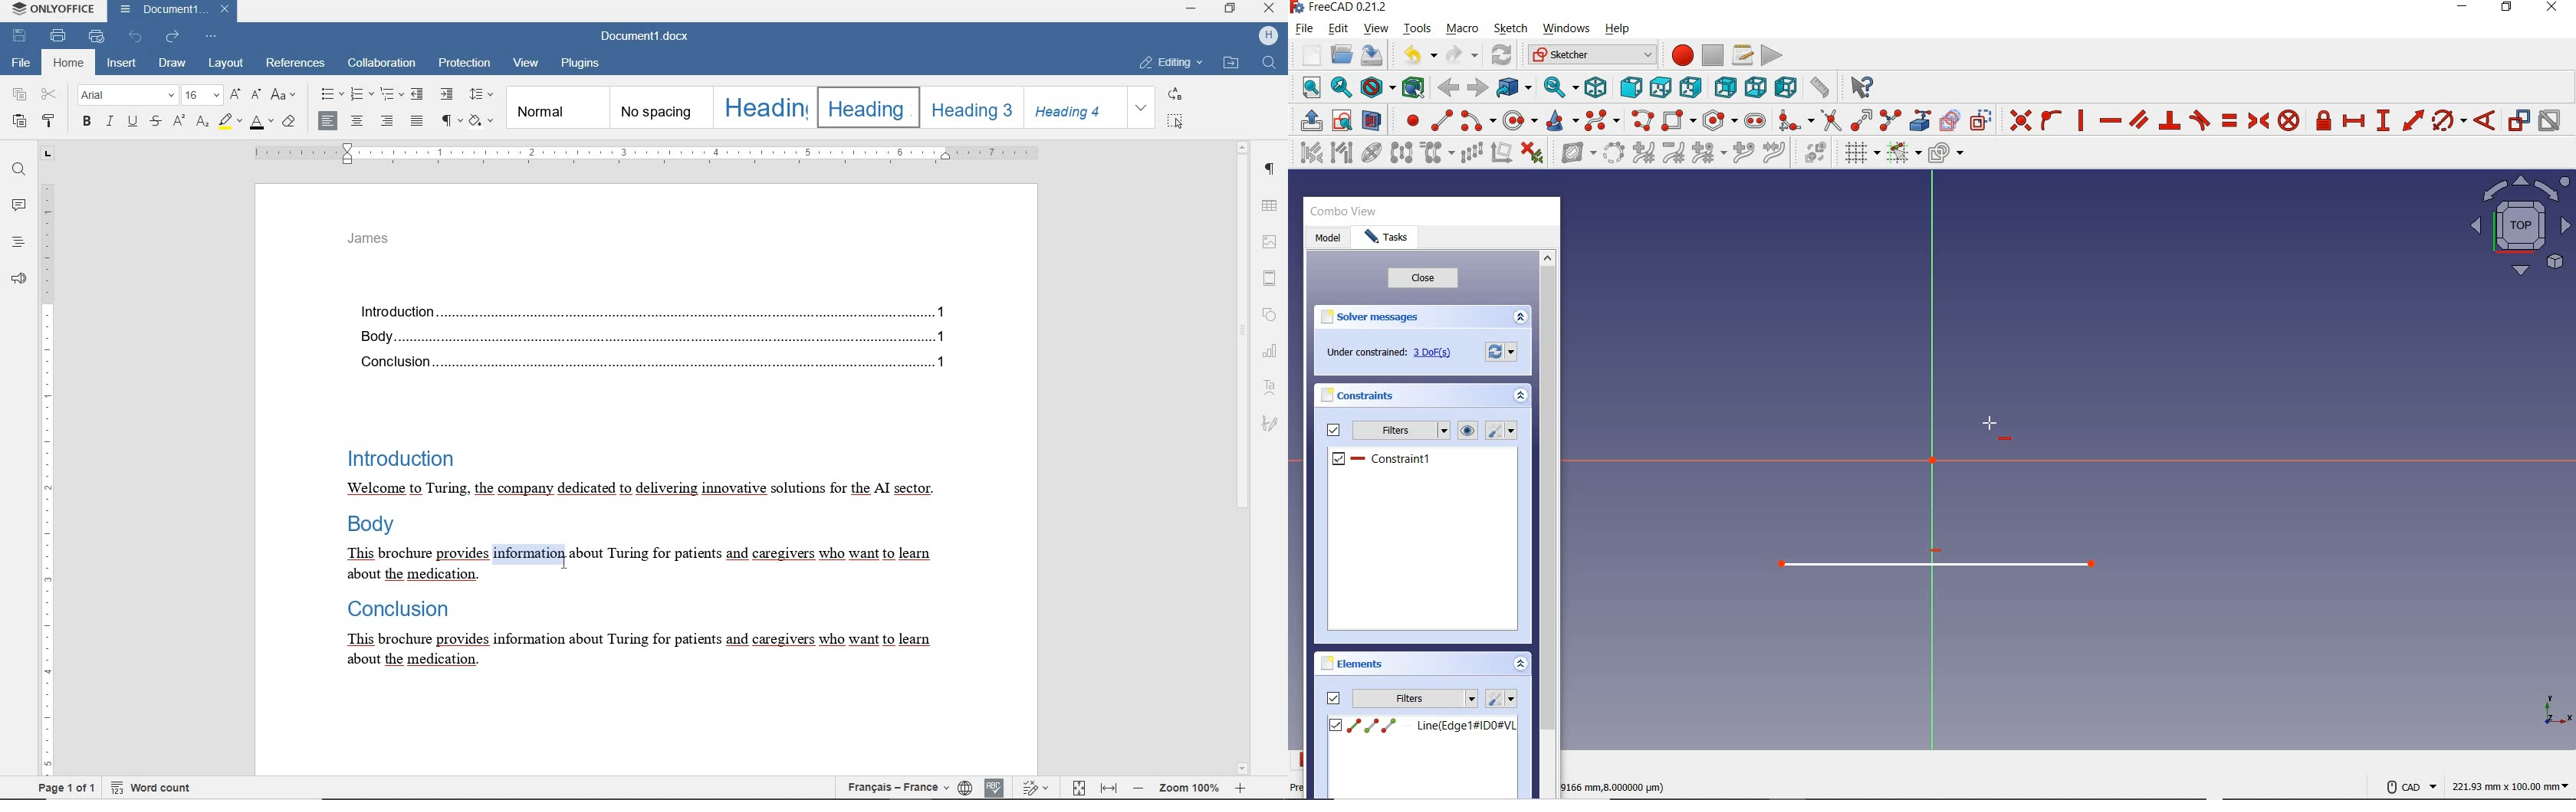 The image size is (2576, 812). What do you see at coordinates (284, 96) in the screenshot?
I see `CHANGE CASE` at bounding box center [284, 96].